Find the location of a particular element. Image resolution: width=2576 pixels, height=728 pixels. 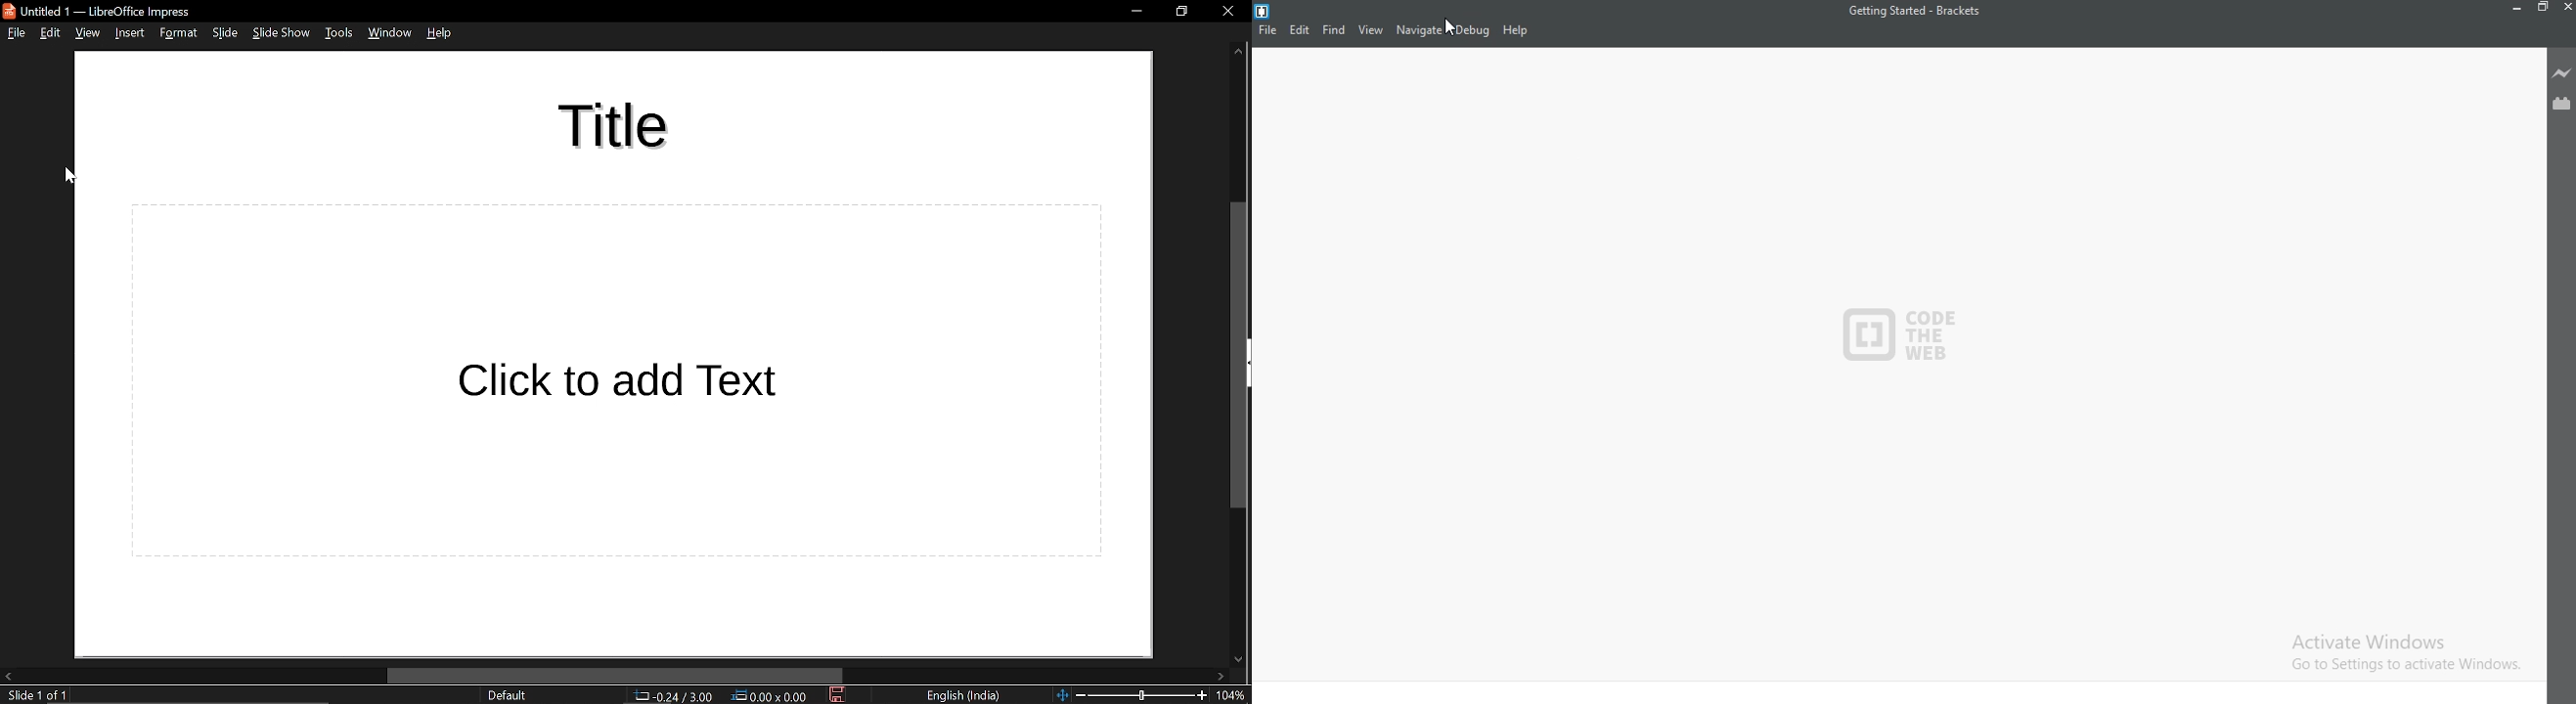

Restore is located at coordinates (2544, 8).